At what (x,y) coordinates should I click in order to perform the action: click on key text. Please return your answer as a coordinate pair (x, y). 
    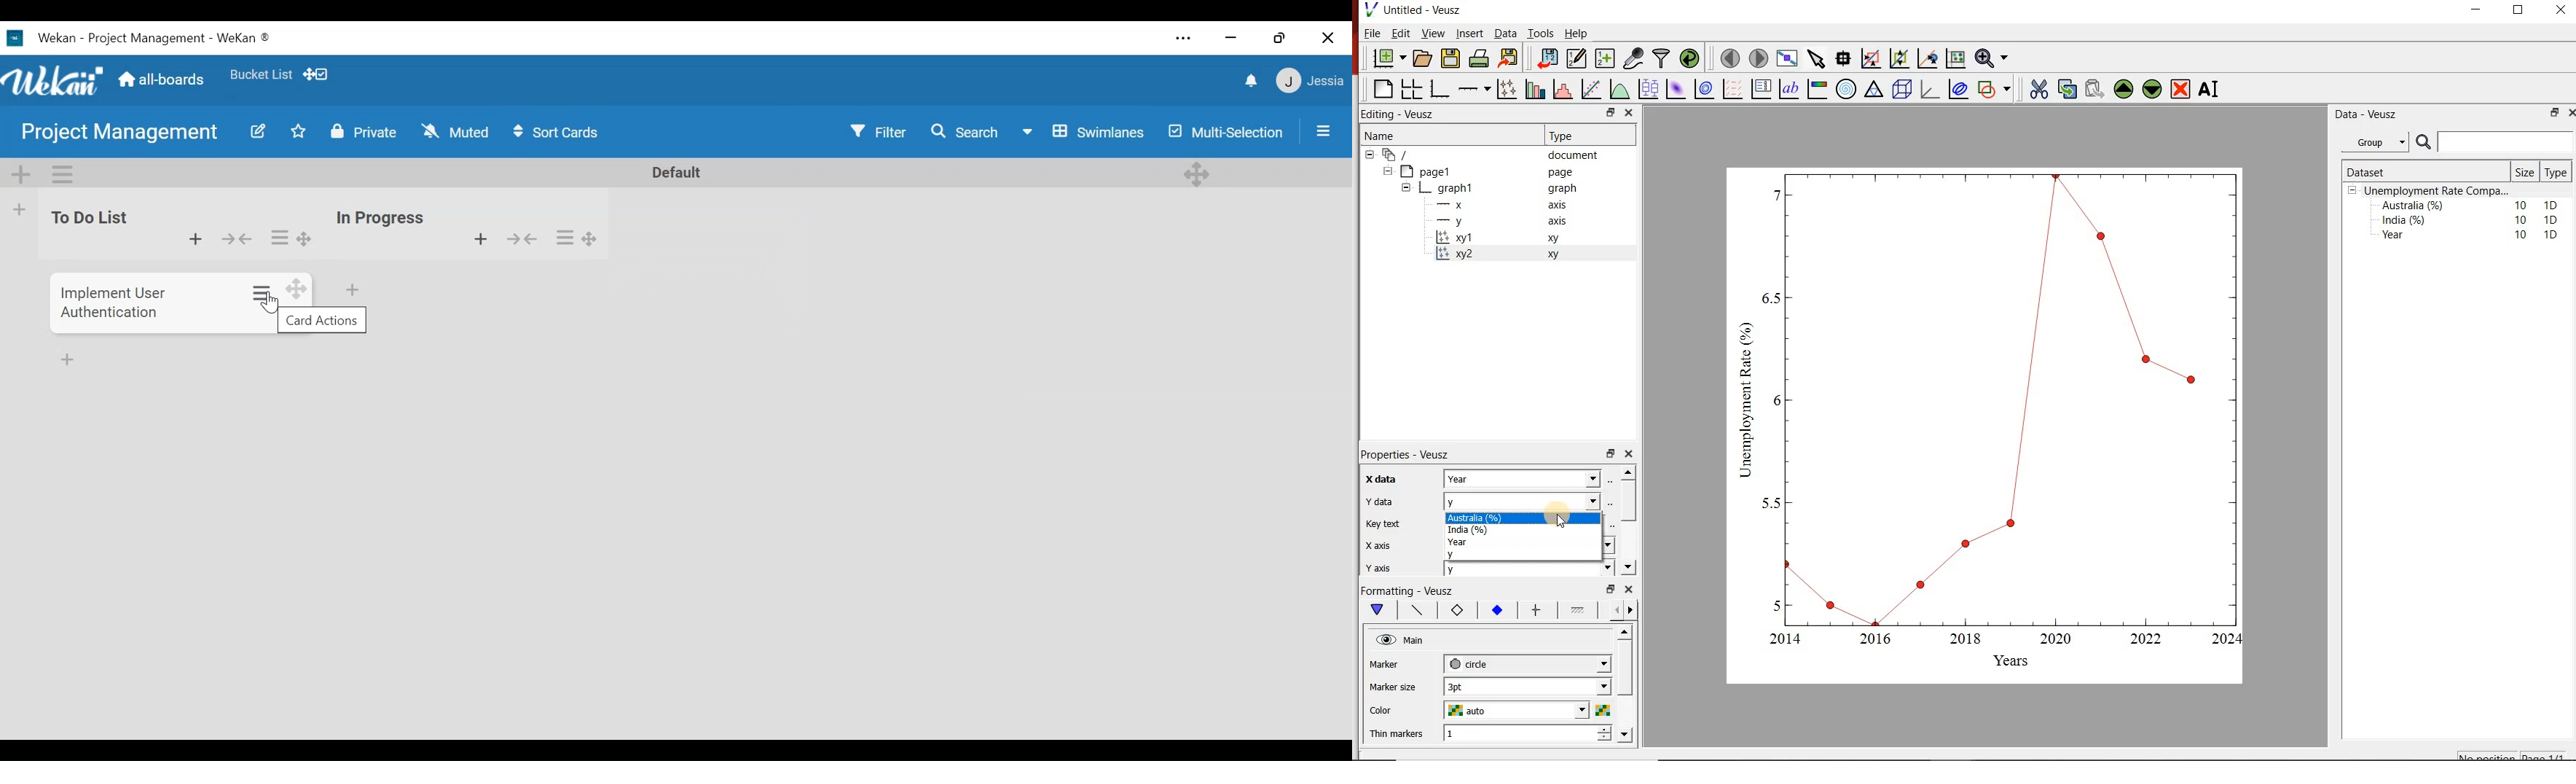
    Looking at the image, I should click on (1382, 524).